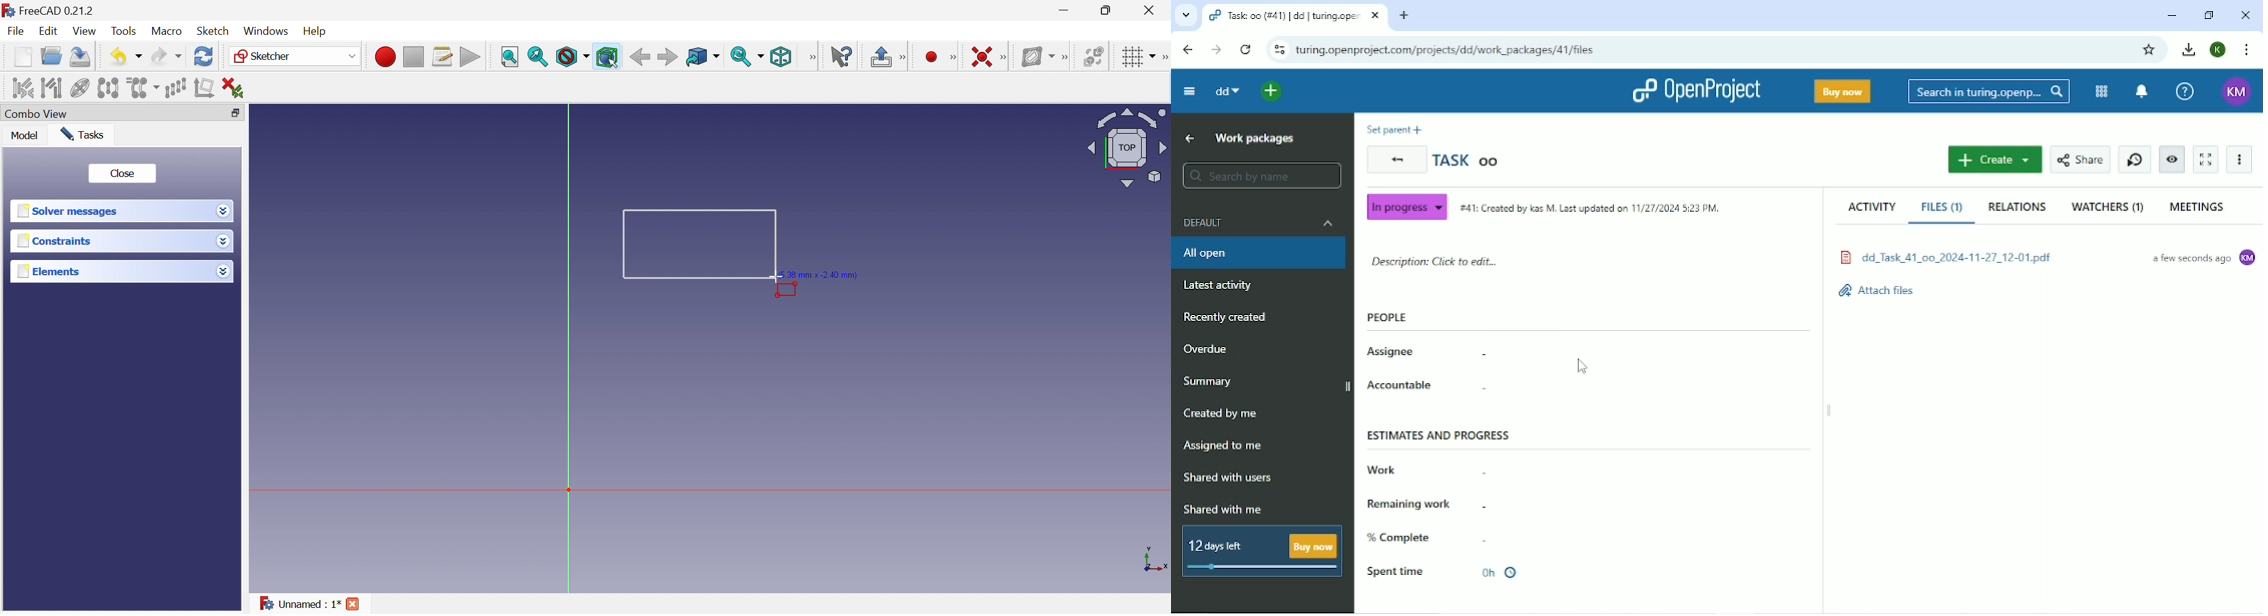 Image resolution: width=2268 pixels, height=616 pixels. What do you see at coordinates (1127, 149) in the screenshot?
I see `Viewing angle` at bounding box center [1127, 149].